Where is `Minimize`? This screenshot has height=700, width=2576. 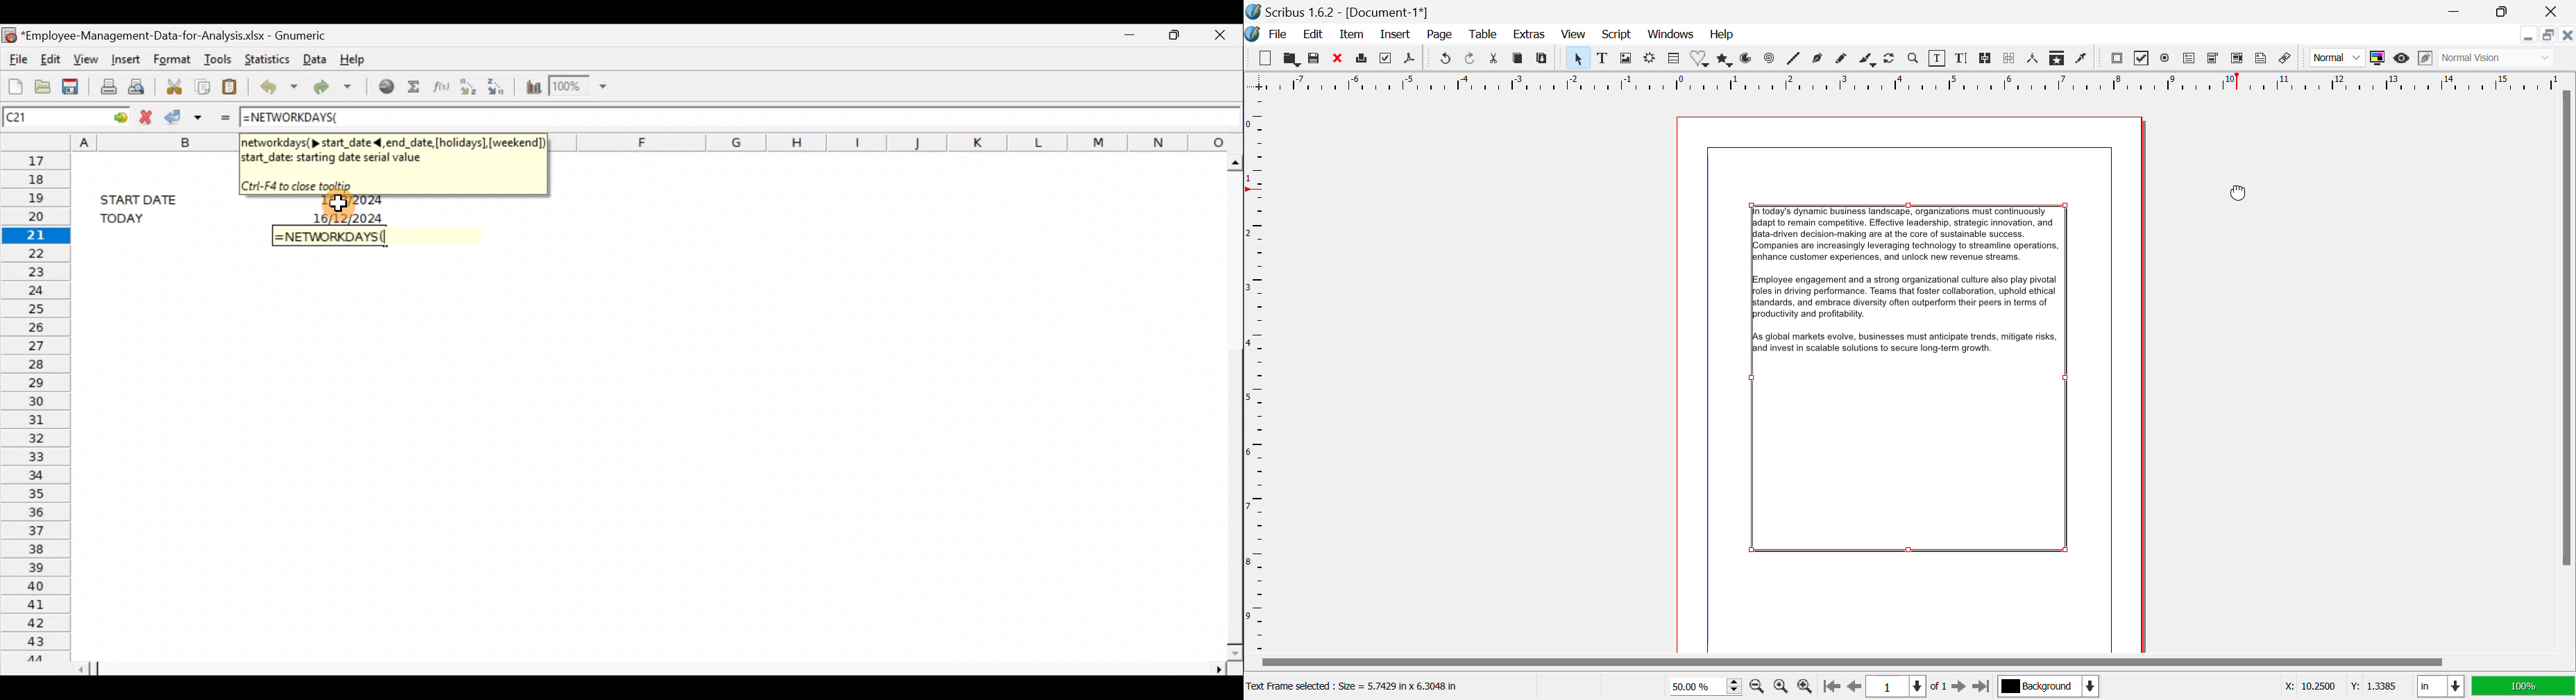
Minimize is located at coordinates (1130, 38).